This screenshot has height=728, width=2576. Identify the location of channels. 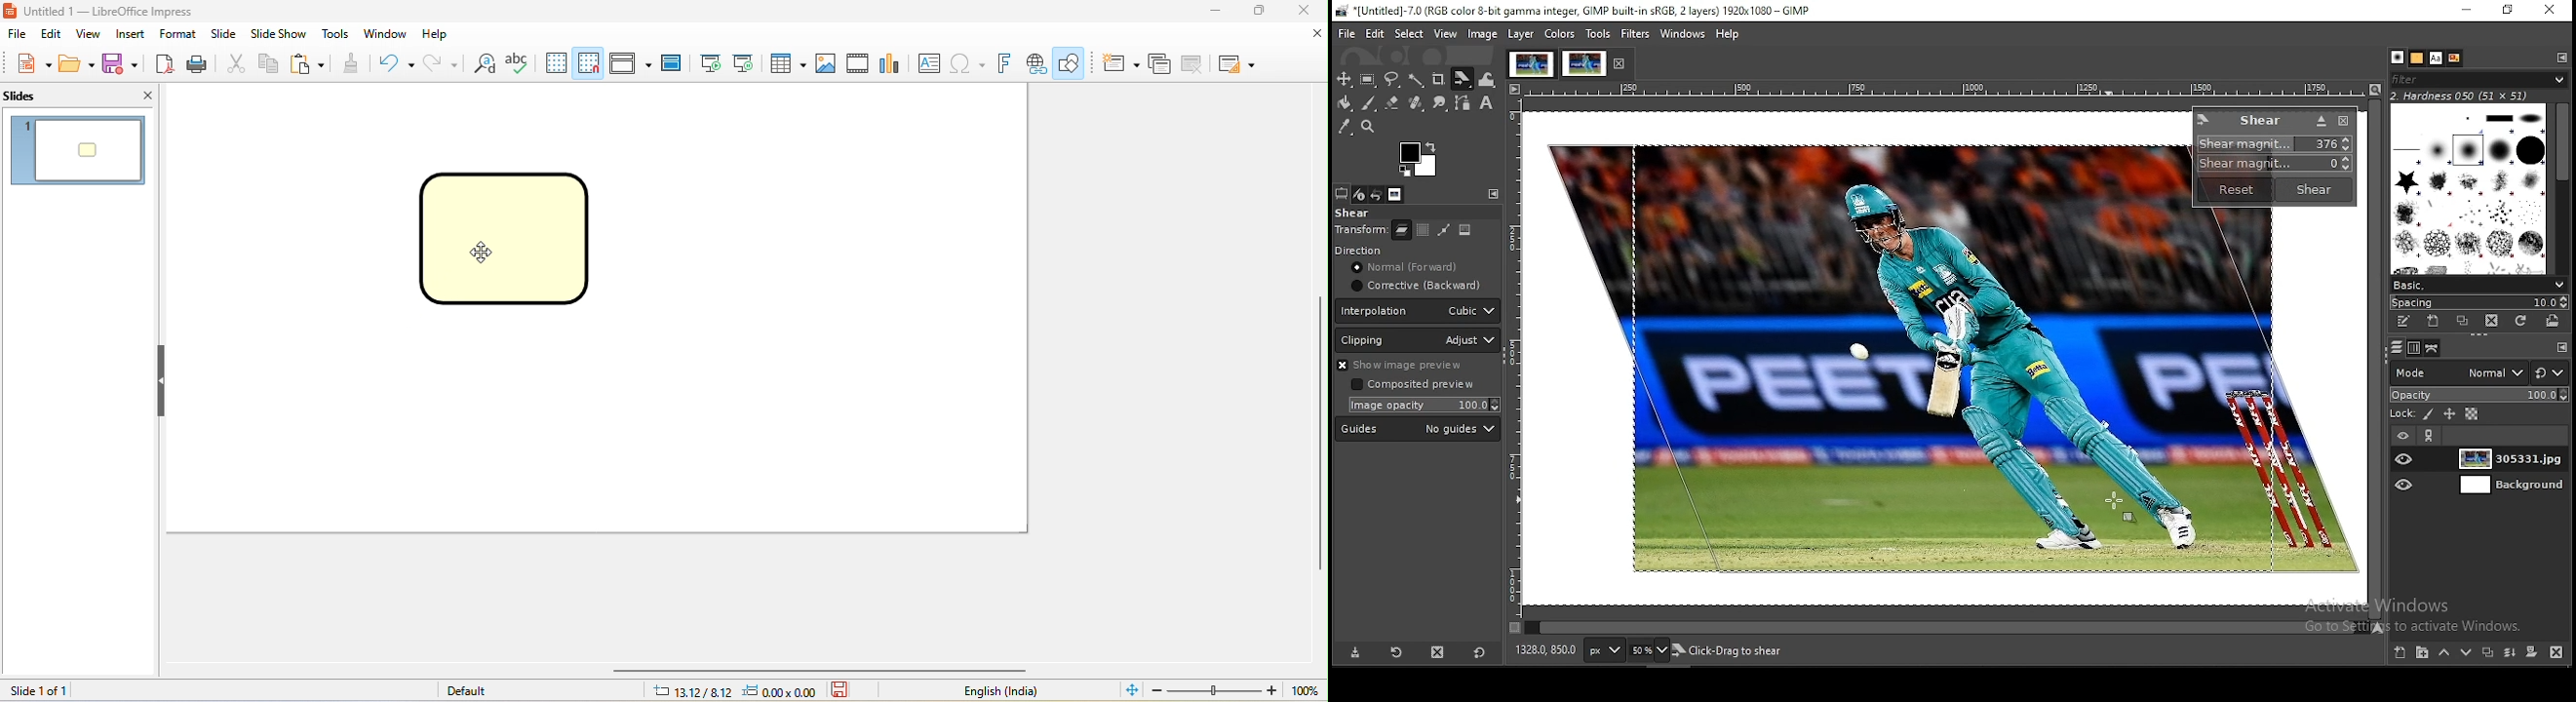
(2416, 348).